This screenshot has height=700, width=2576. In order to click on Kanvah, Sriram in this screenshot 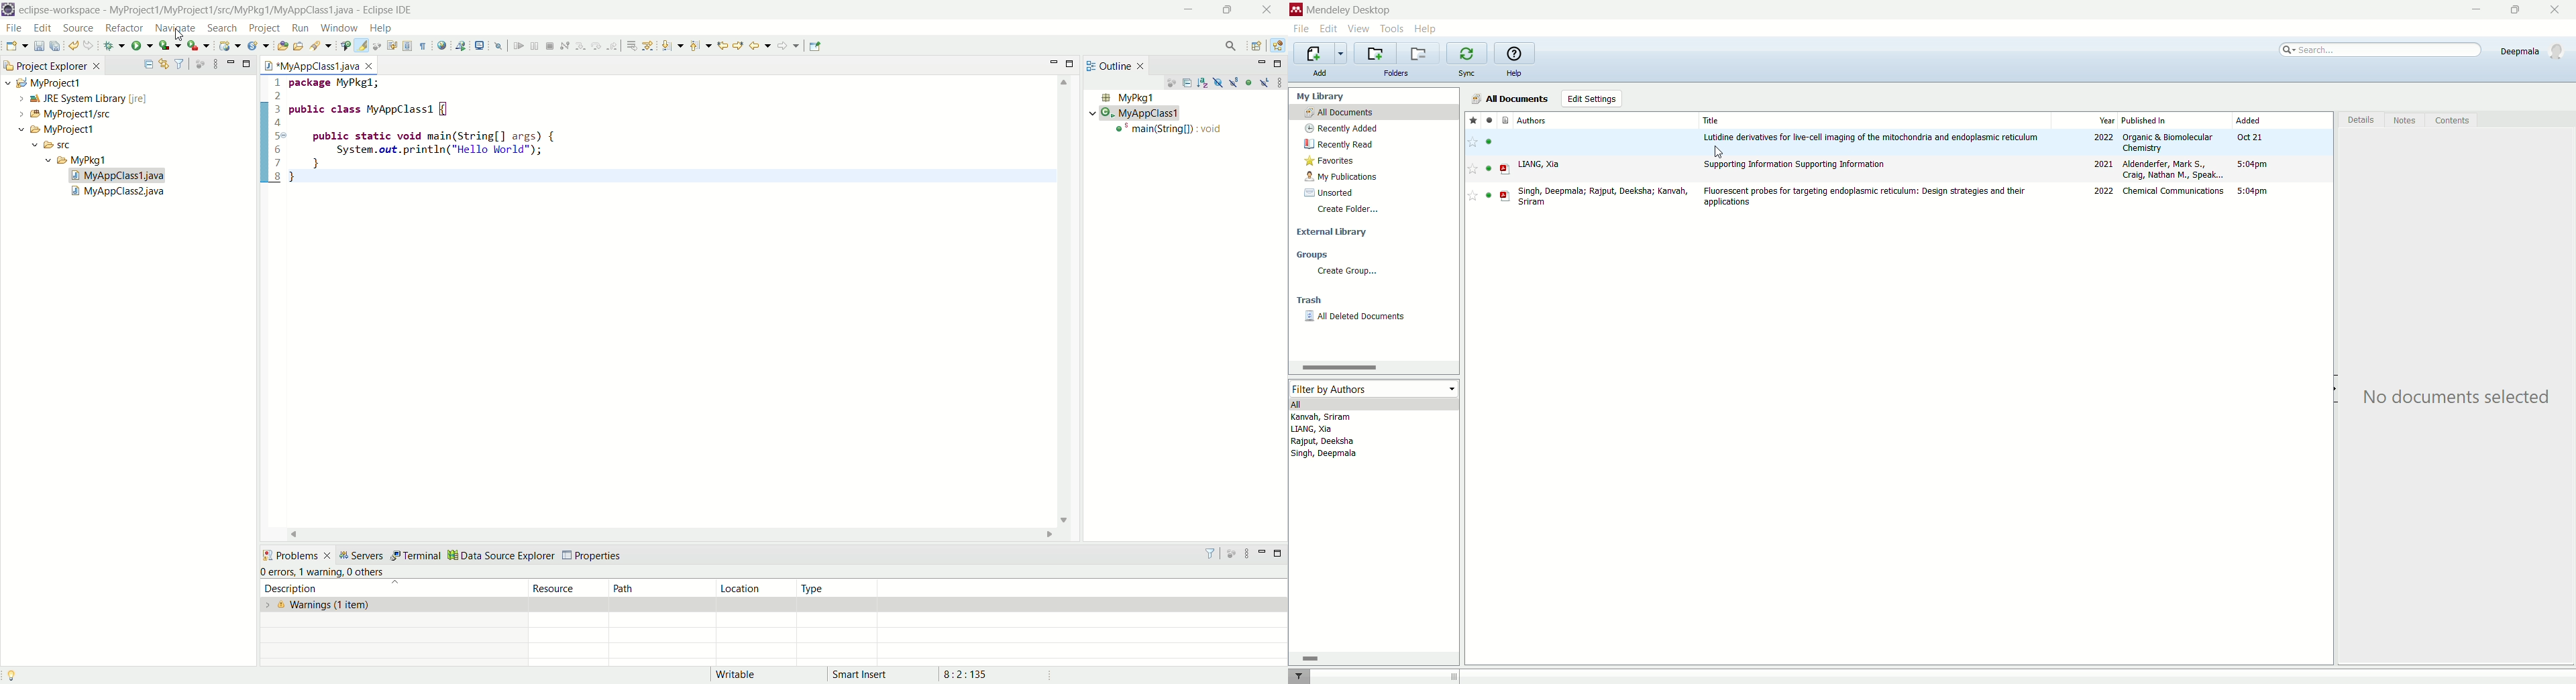, I will do `click(1339, 418)`.